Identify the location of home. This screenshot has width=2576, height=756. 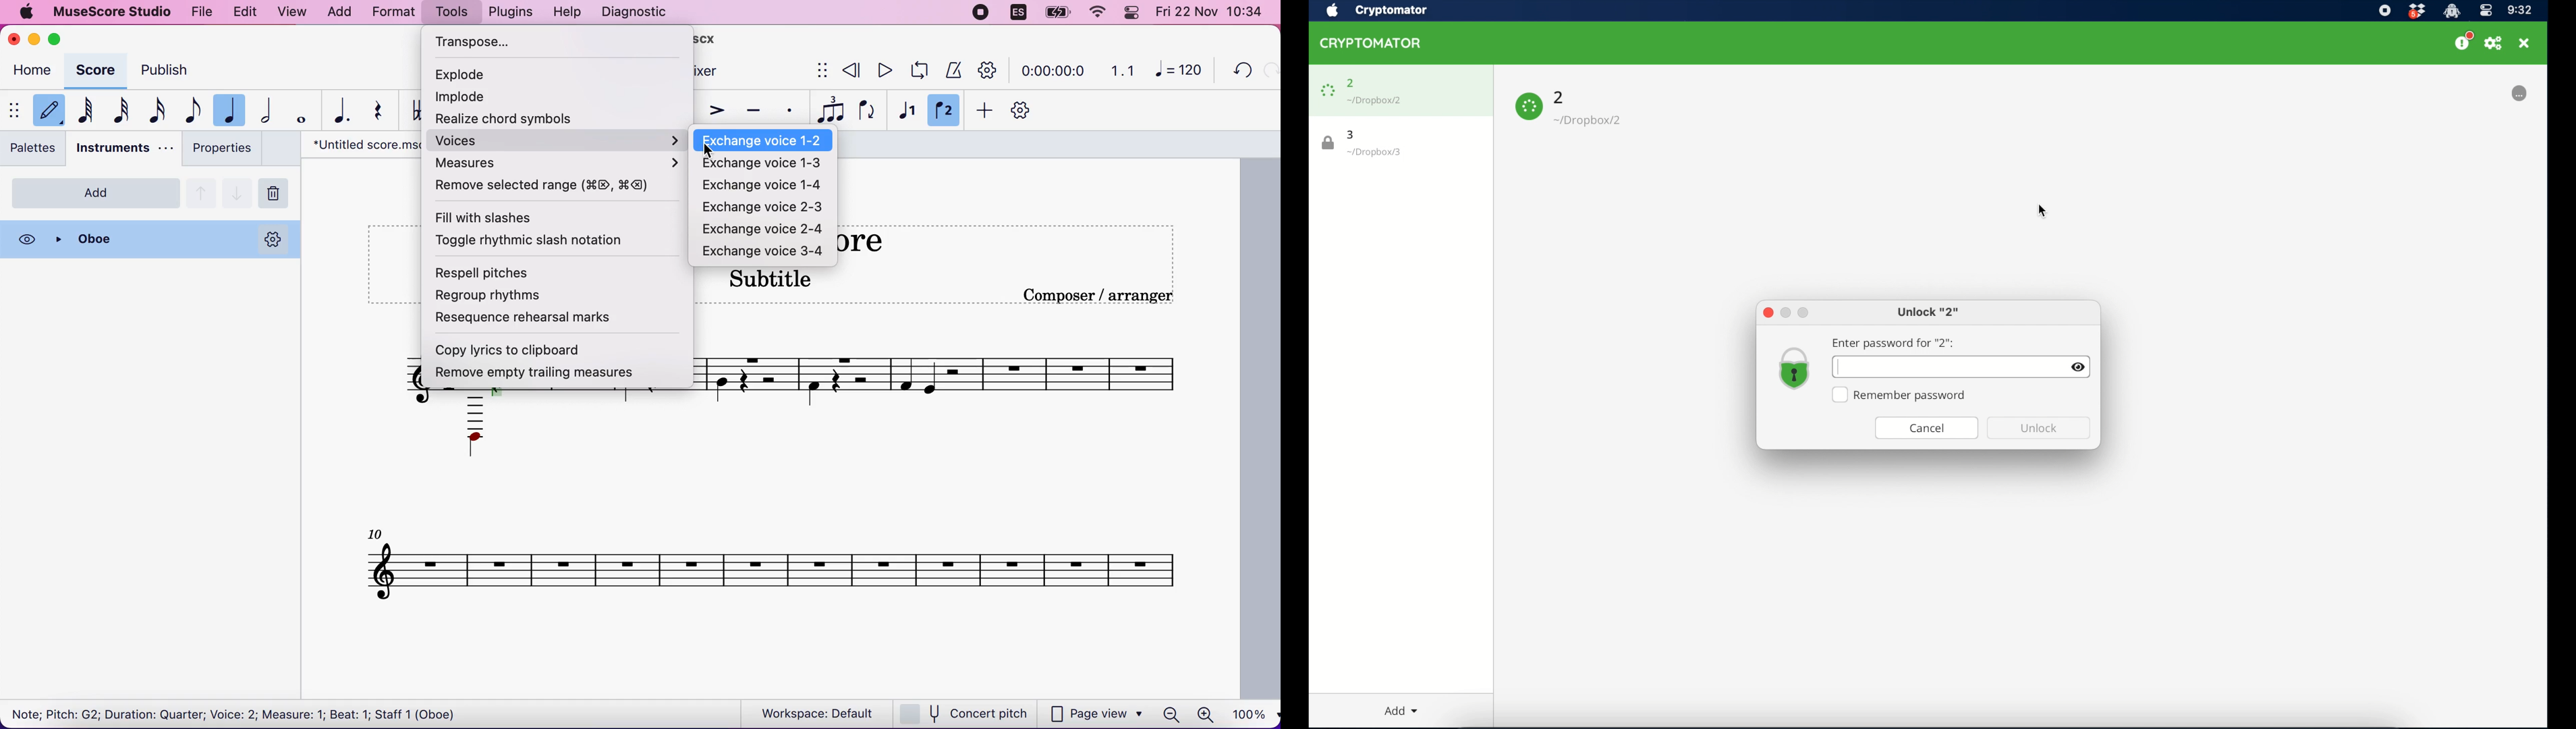
(33, 70).